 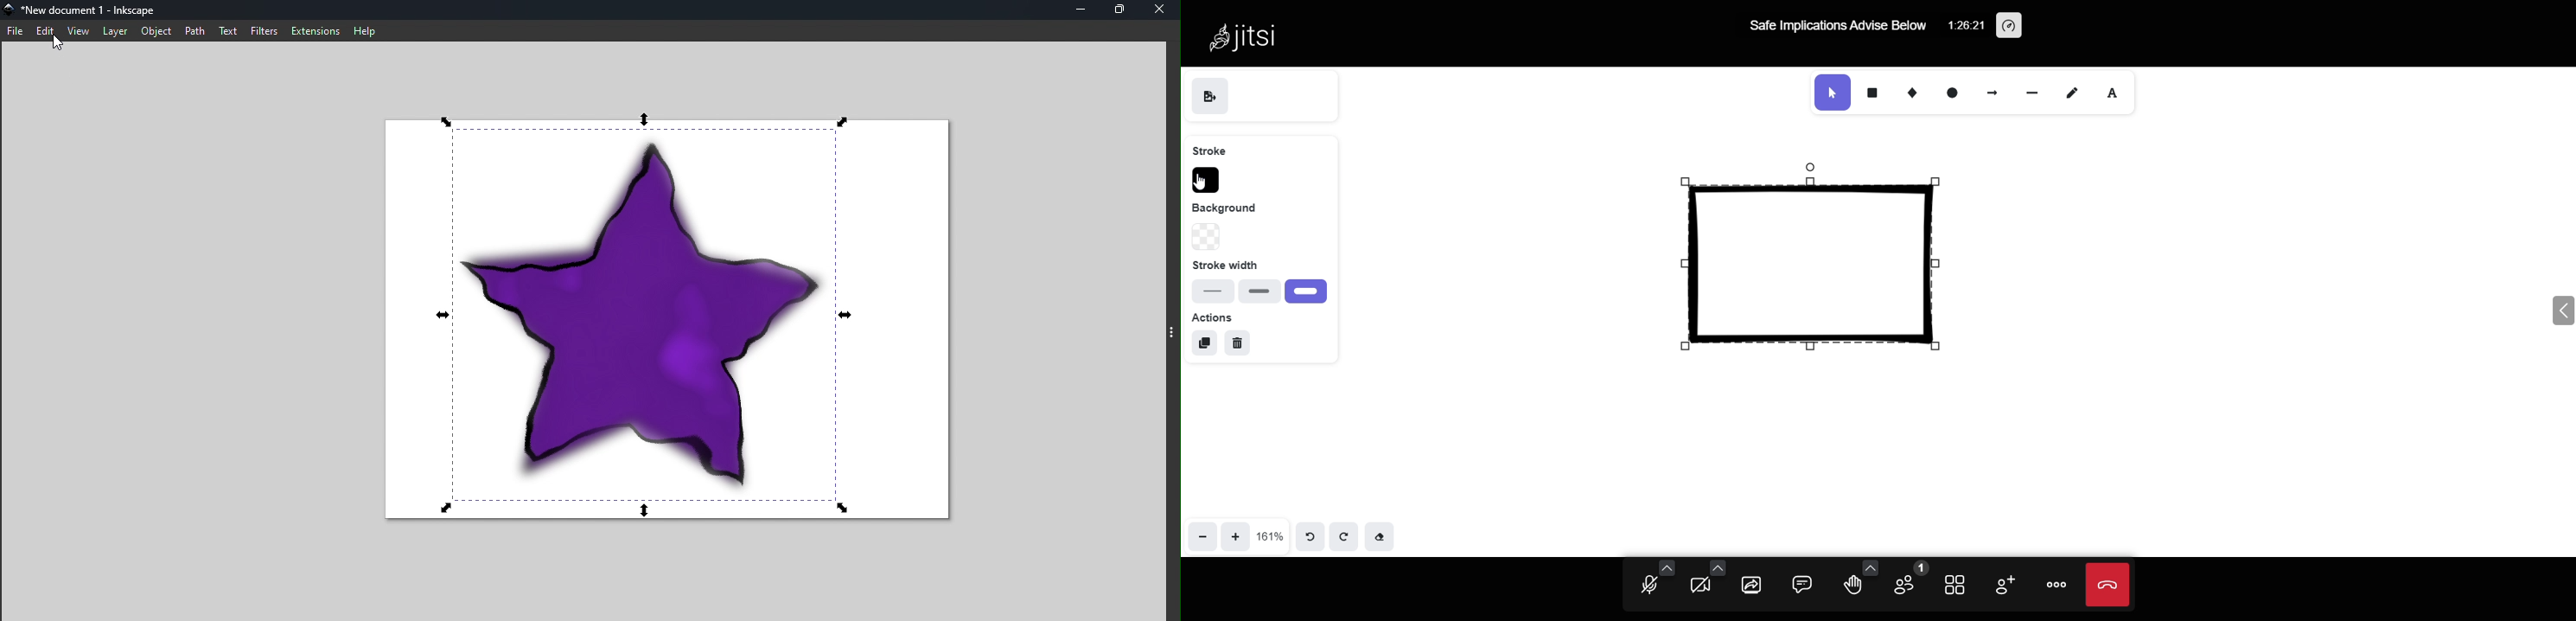 I want to click on Jitsi, so click(x=1258, y=37).